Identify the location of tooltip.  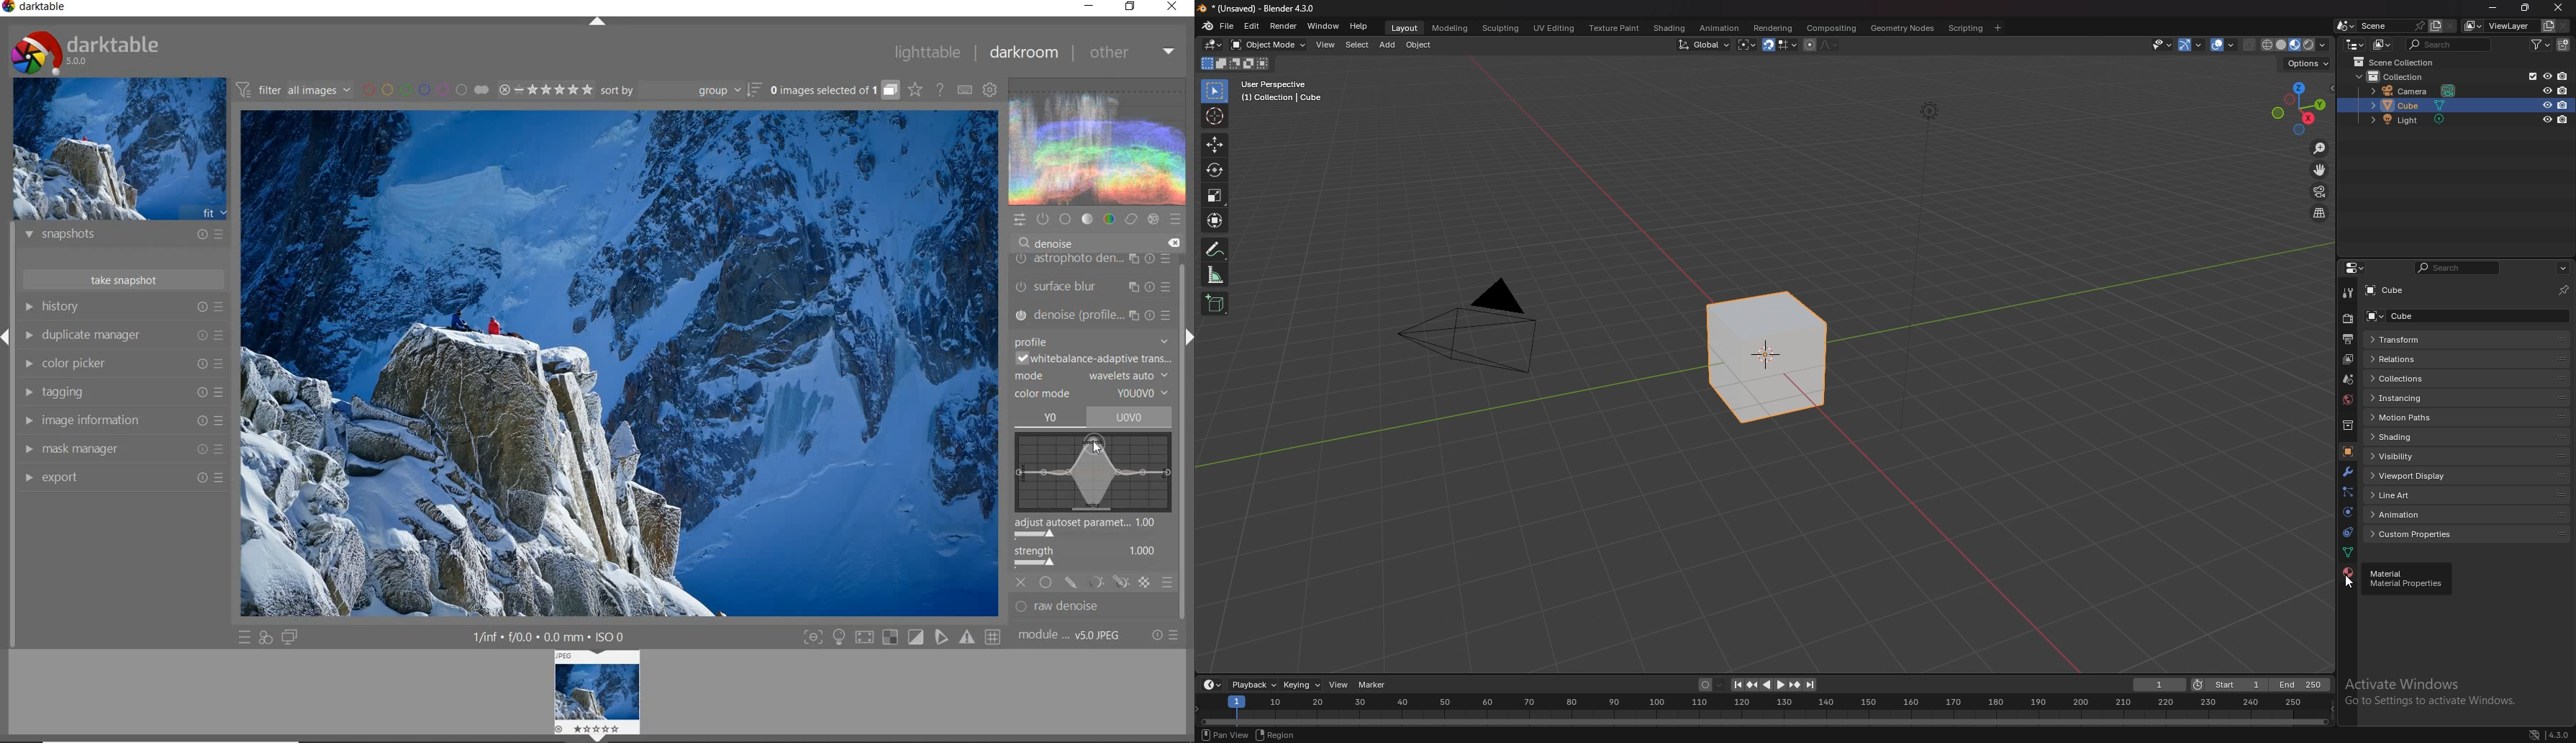
(2409, 579).